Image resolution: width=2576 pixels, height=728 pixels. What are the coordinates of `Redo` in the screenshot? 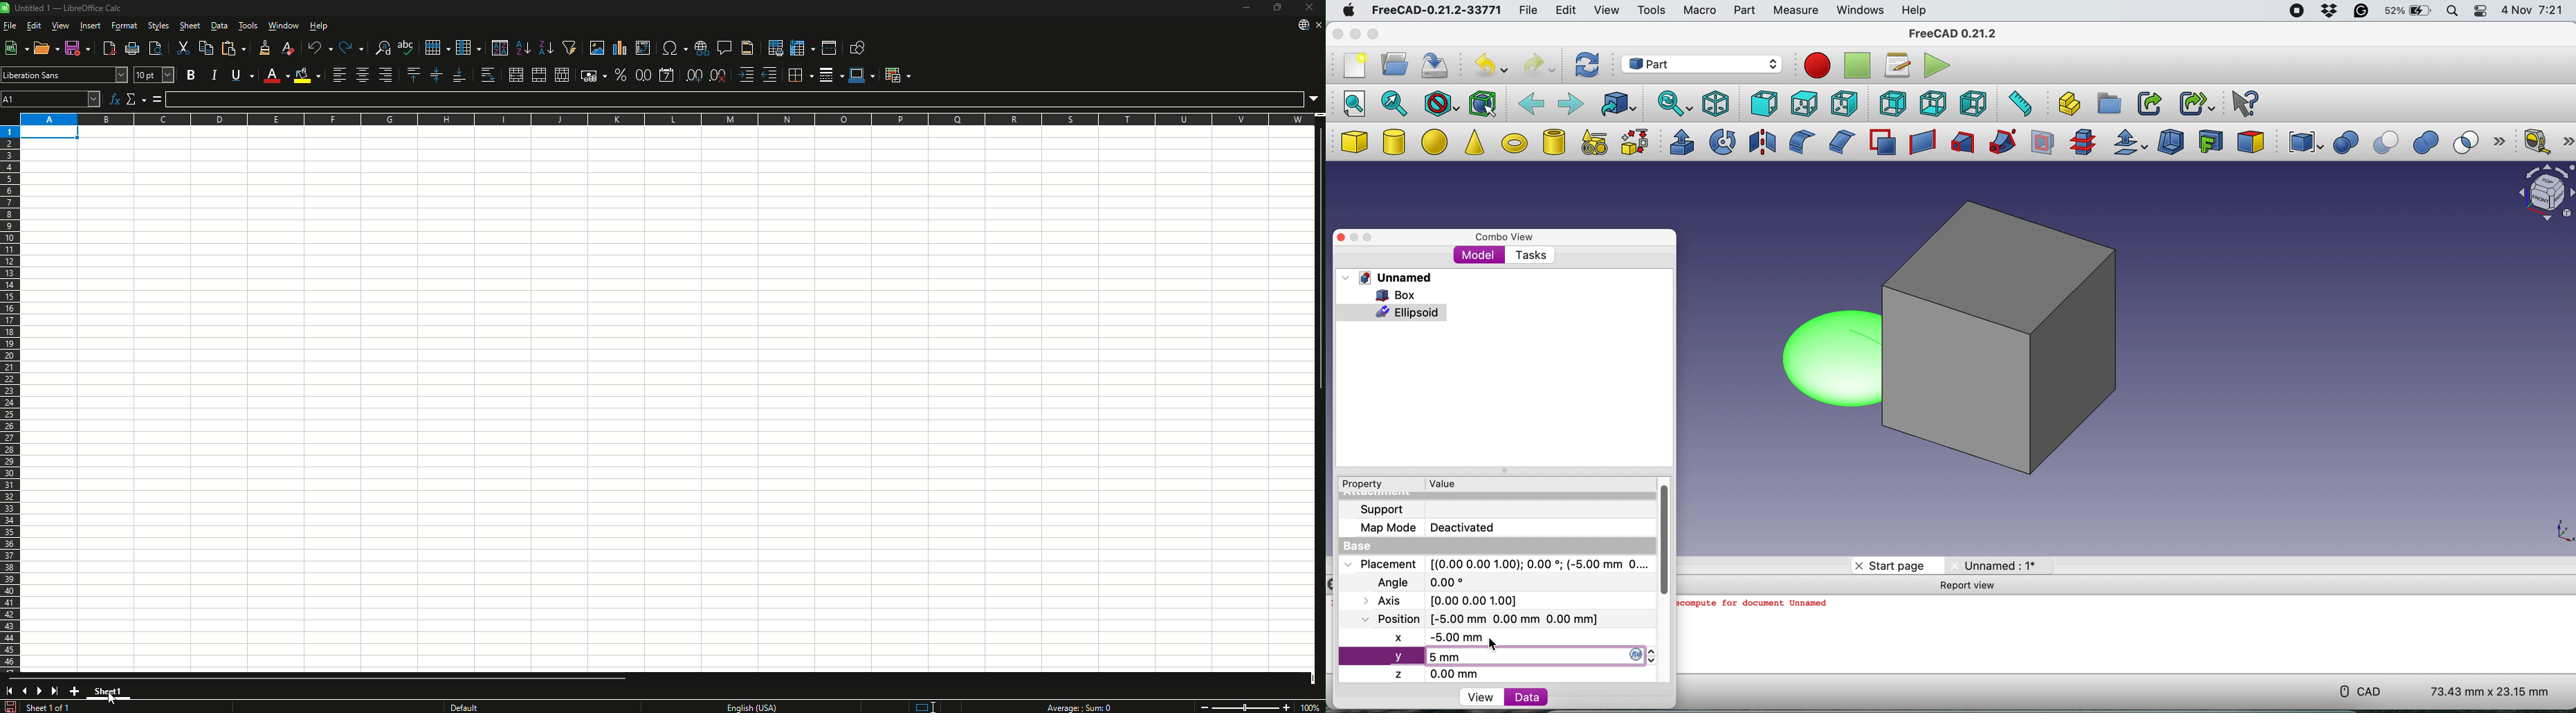 It's located at (352, 48).